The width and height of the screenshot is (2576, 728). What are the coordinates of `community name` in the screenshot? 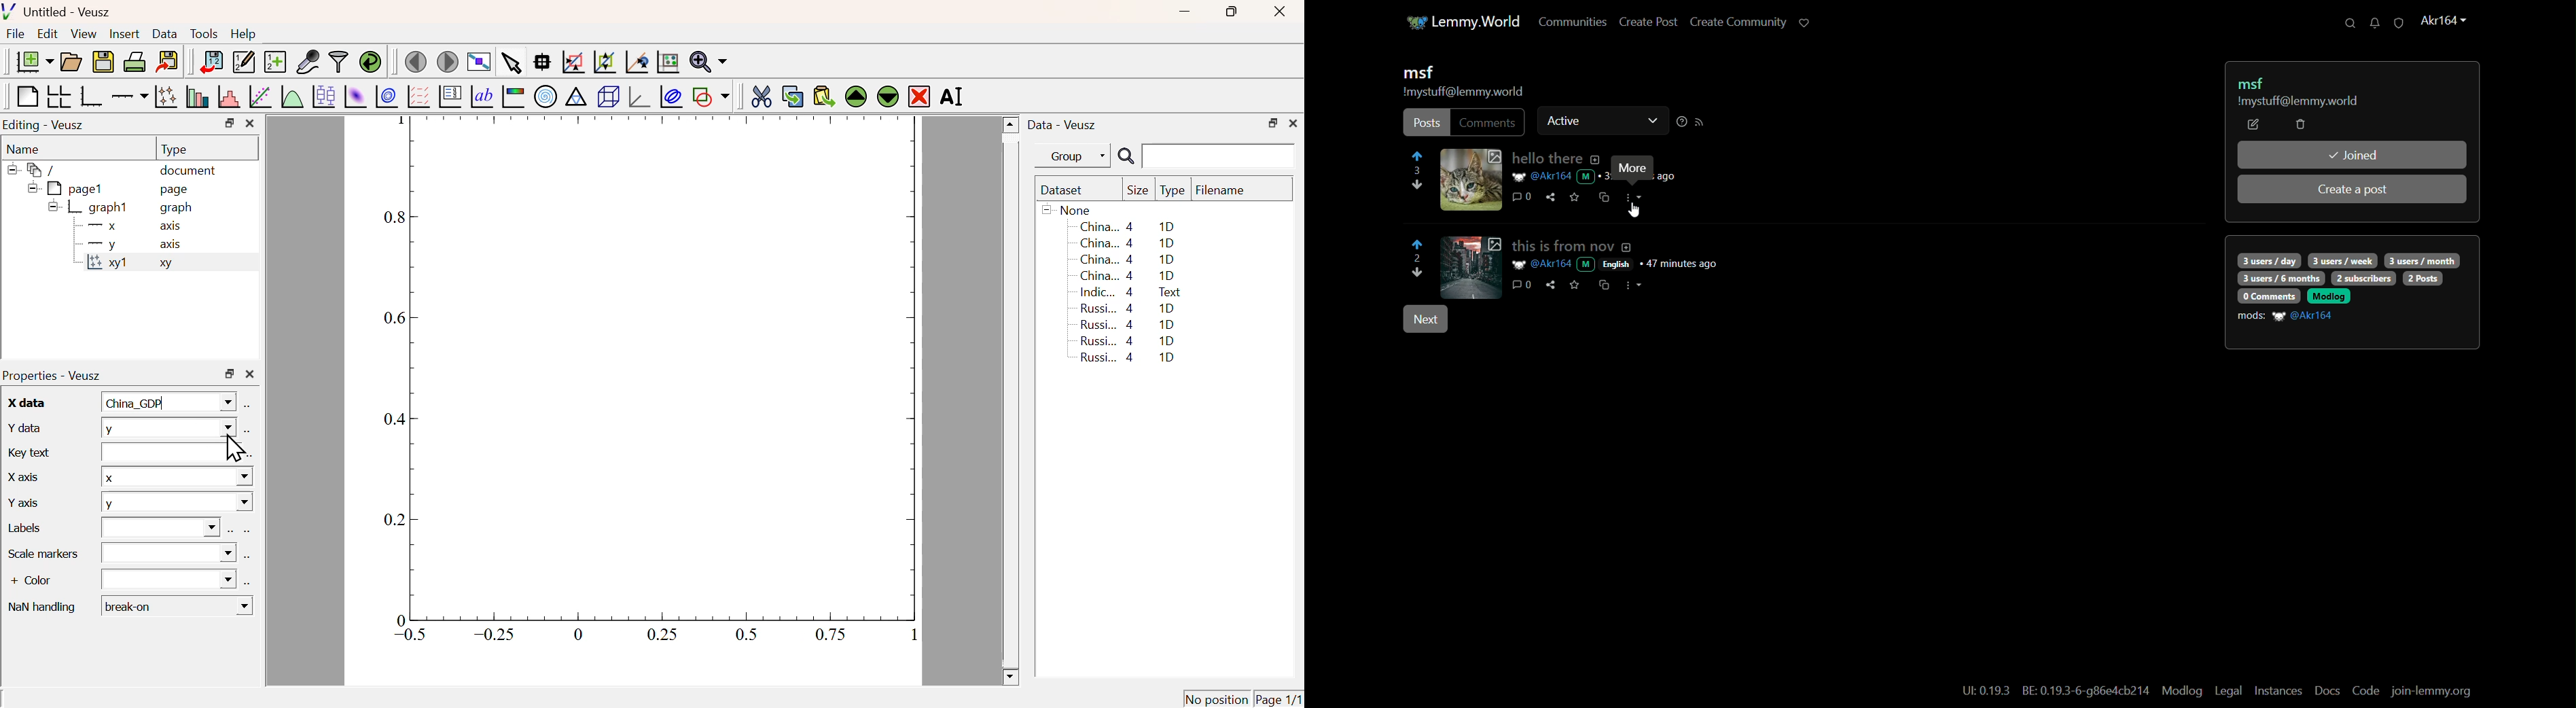 It's located at (2255, 82).